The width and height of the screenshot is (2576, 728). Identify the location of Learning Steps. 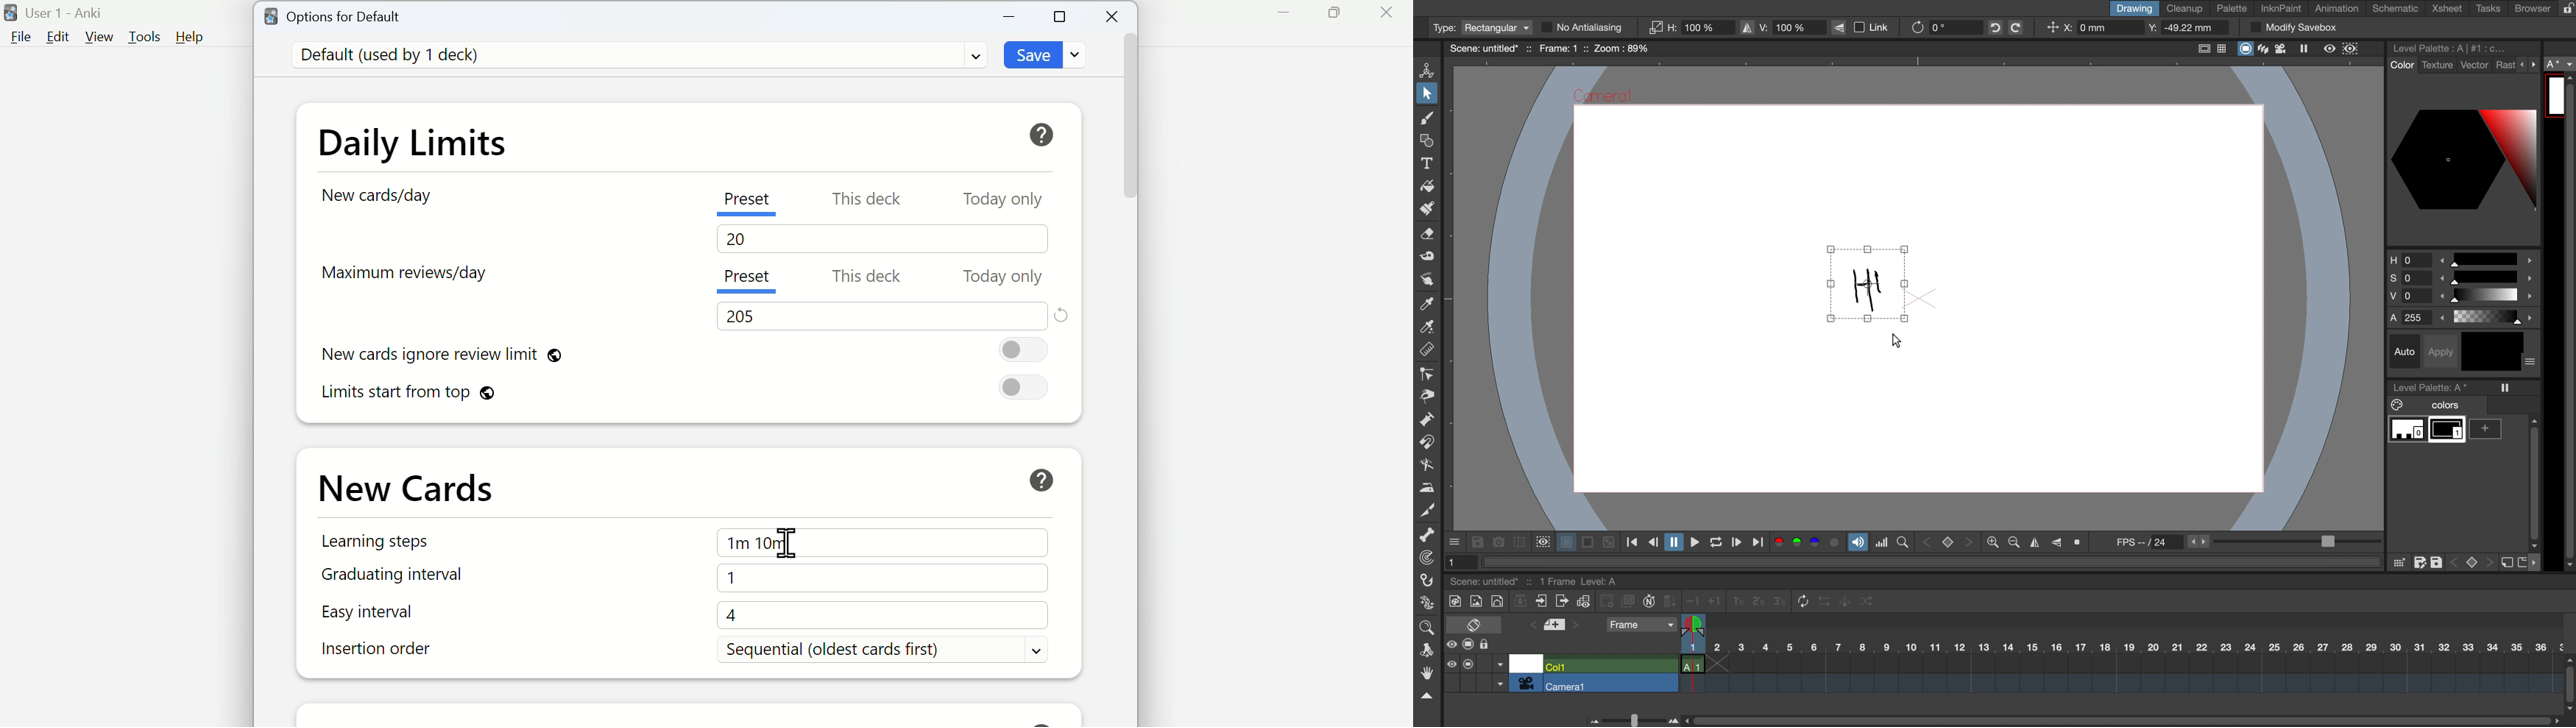
(378, 545).